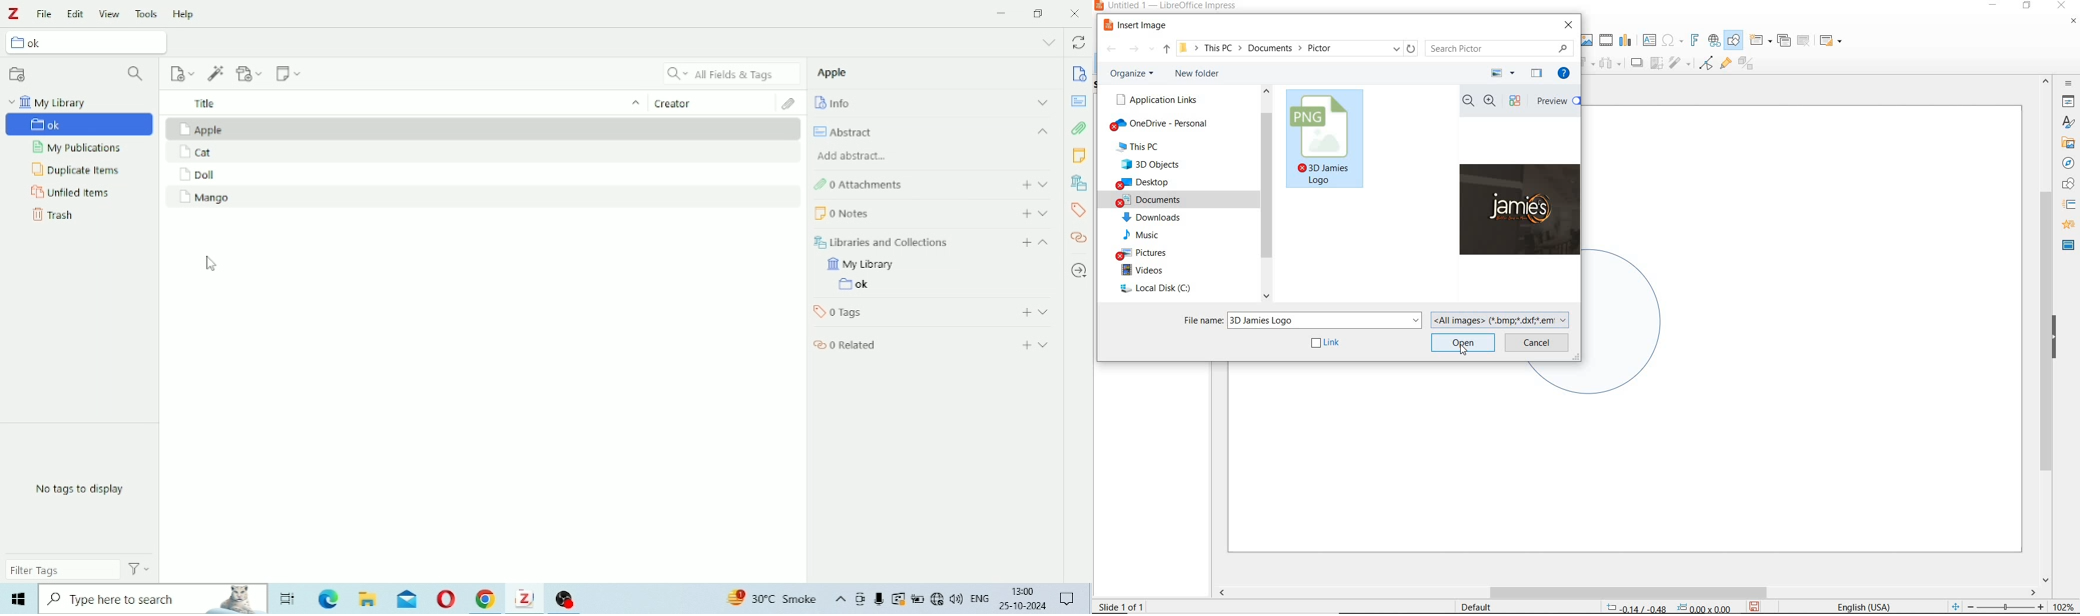  Describe the element at coordinates (1079, 42) in the screenshot. I see `Sync` at that location.